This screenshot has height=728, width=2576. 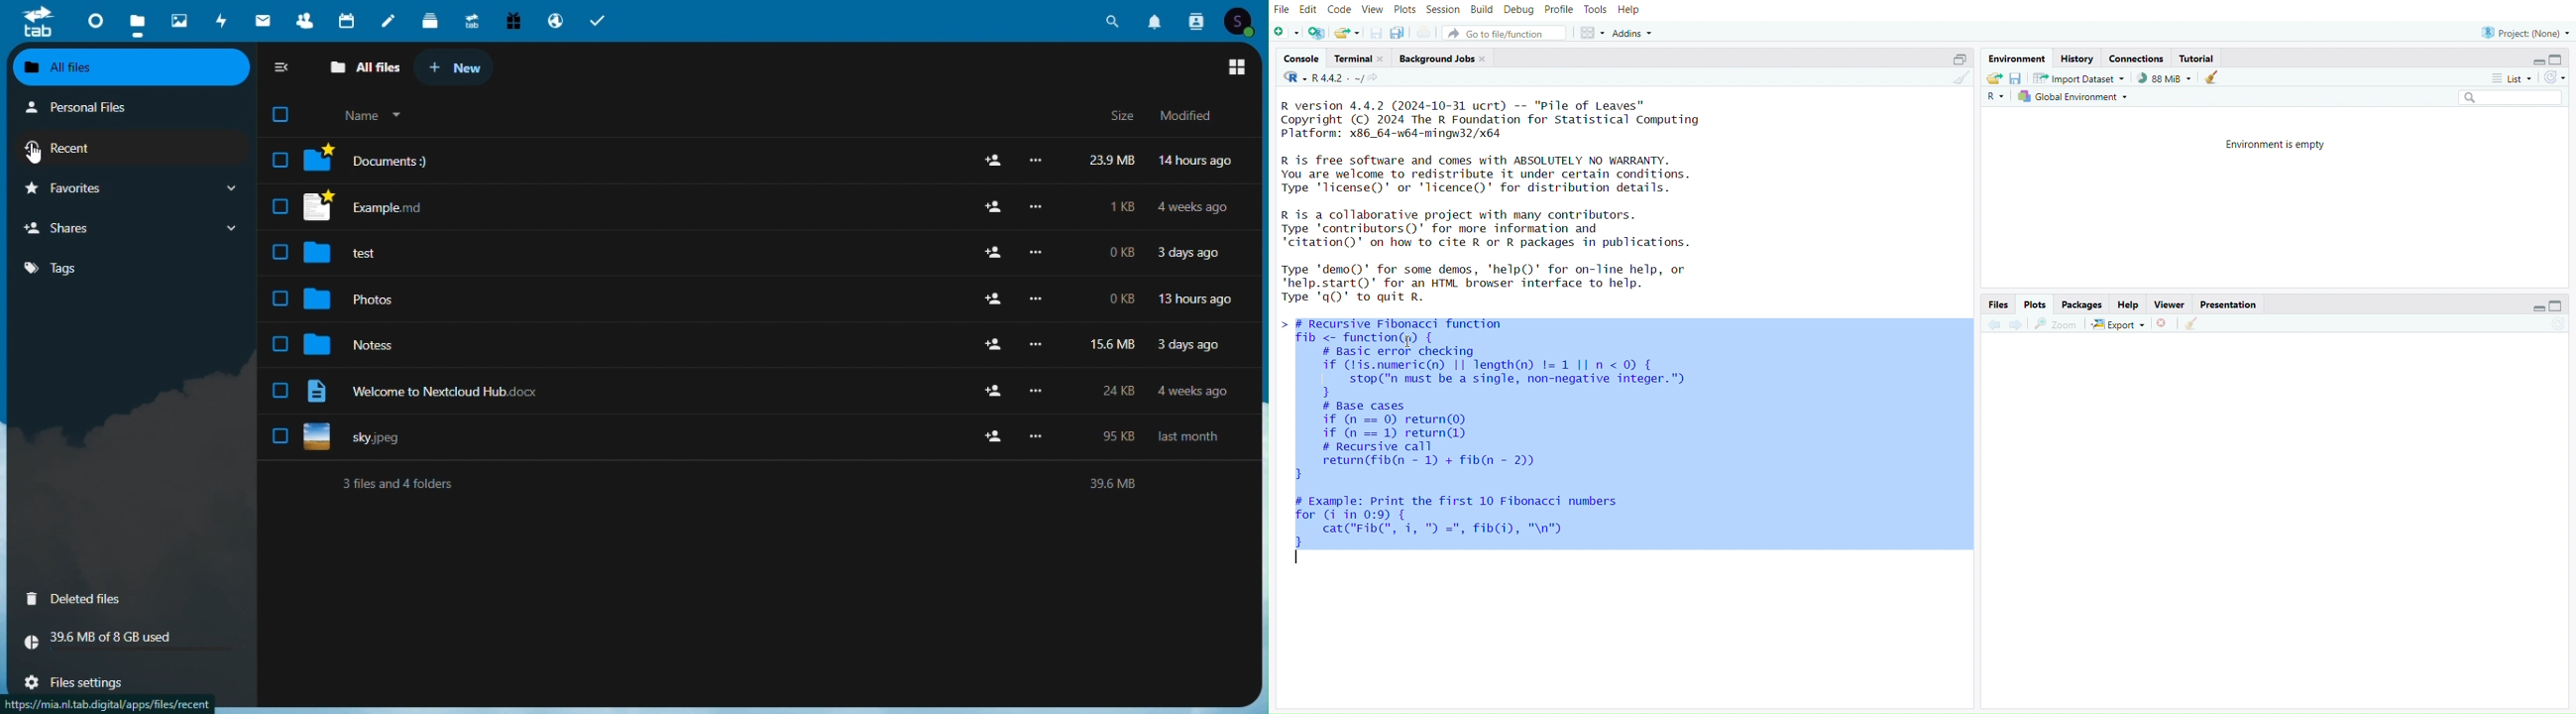 What do you see at coordinates (2558, 305) in the screenshot?
I see `collapse` at bounding box center [2558, 305].